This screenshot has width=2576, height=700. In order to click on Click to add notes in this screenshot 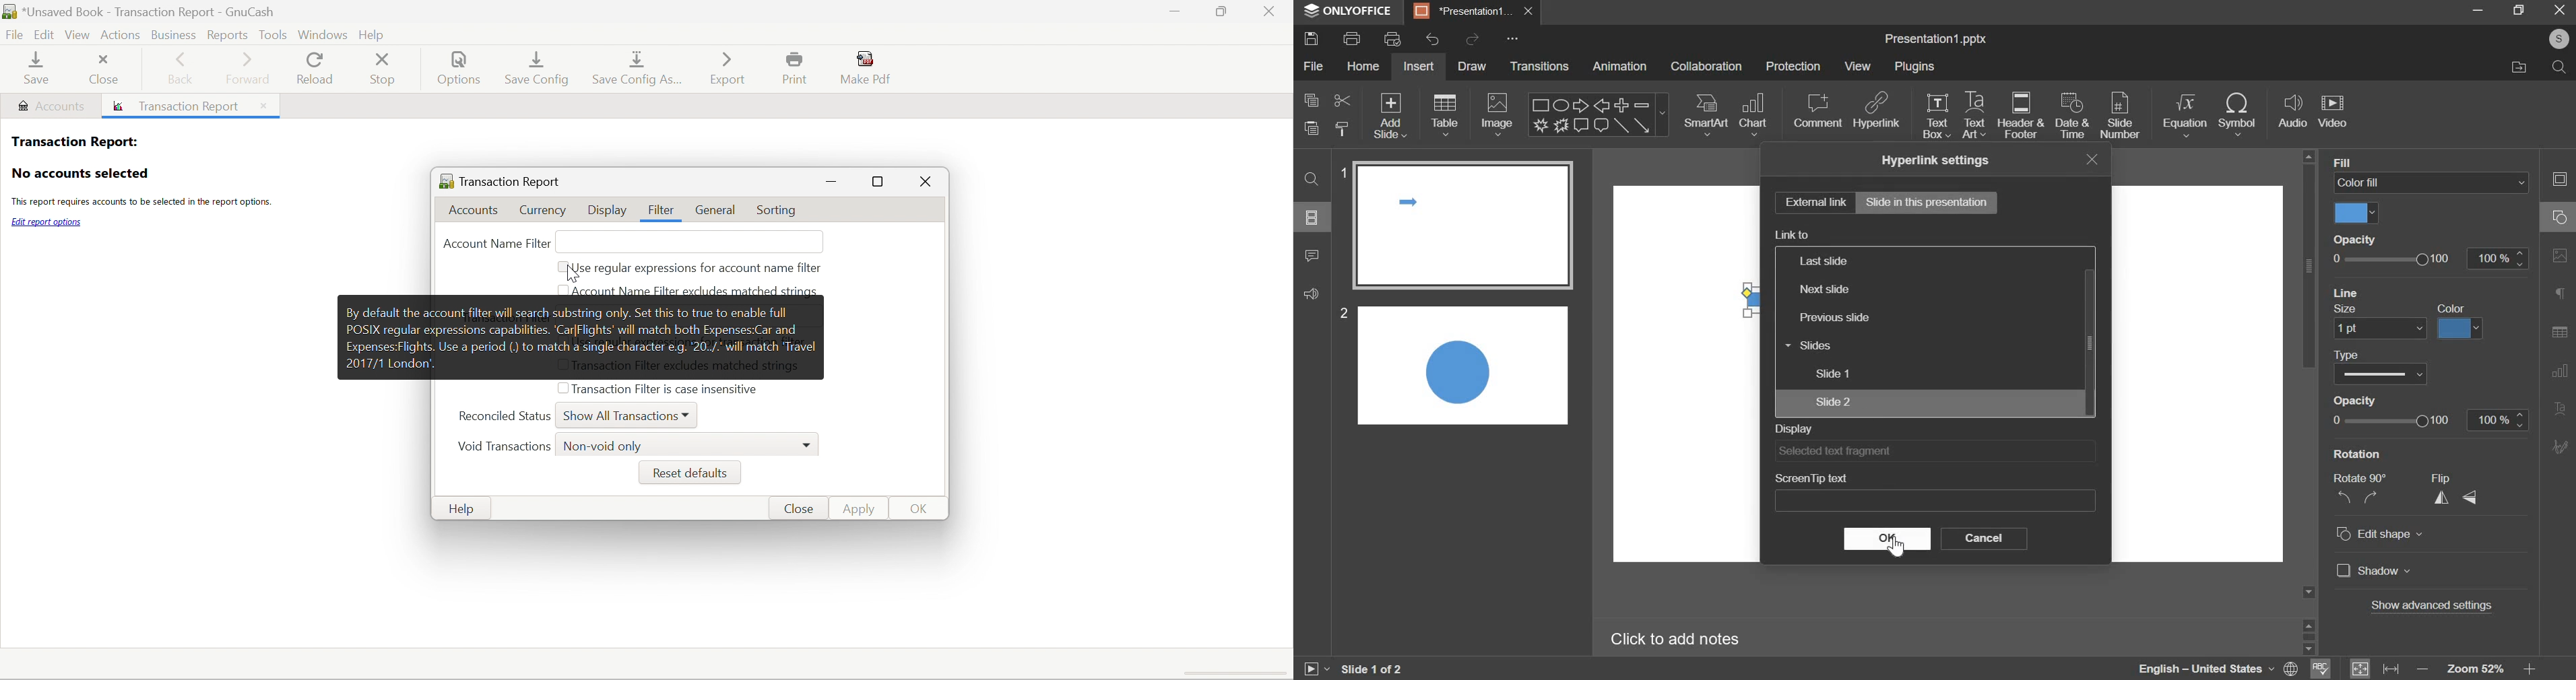, I will do `click(1677, 638)`.